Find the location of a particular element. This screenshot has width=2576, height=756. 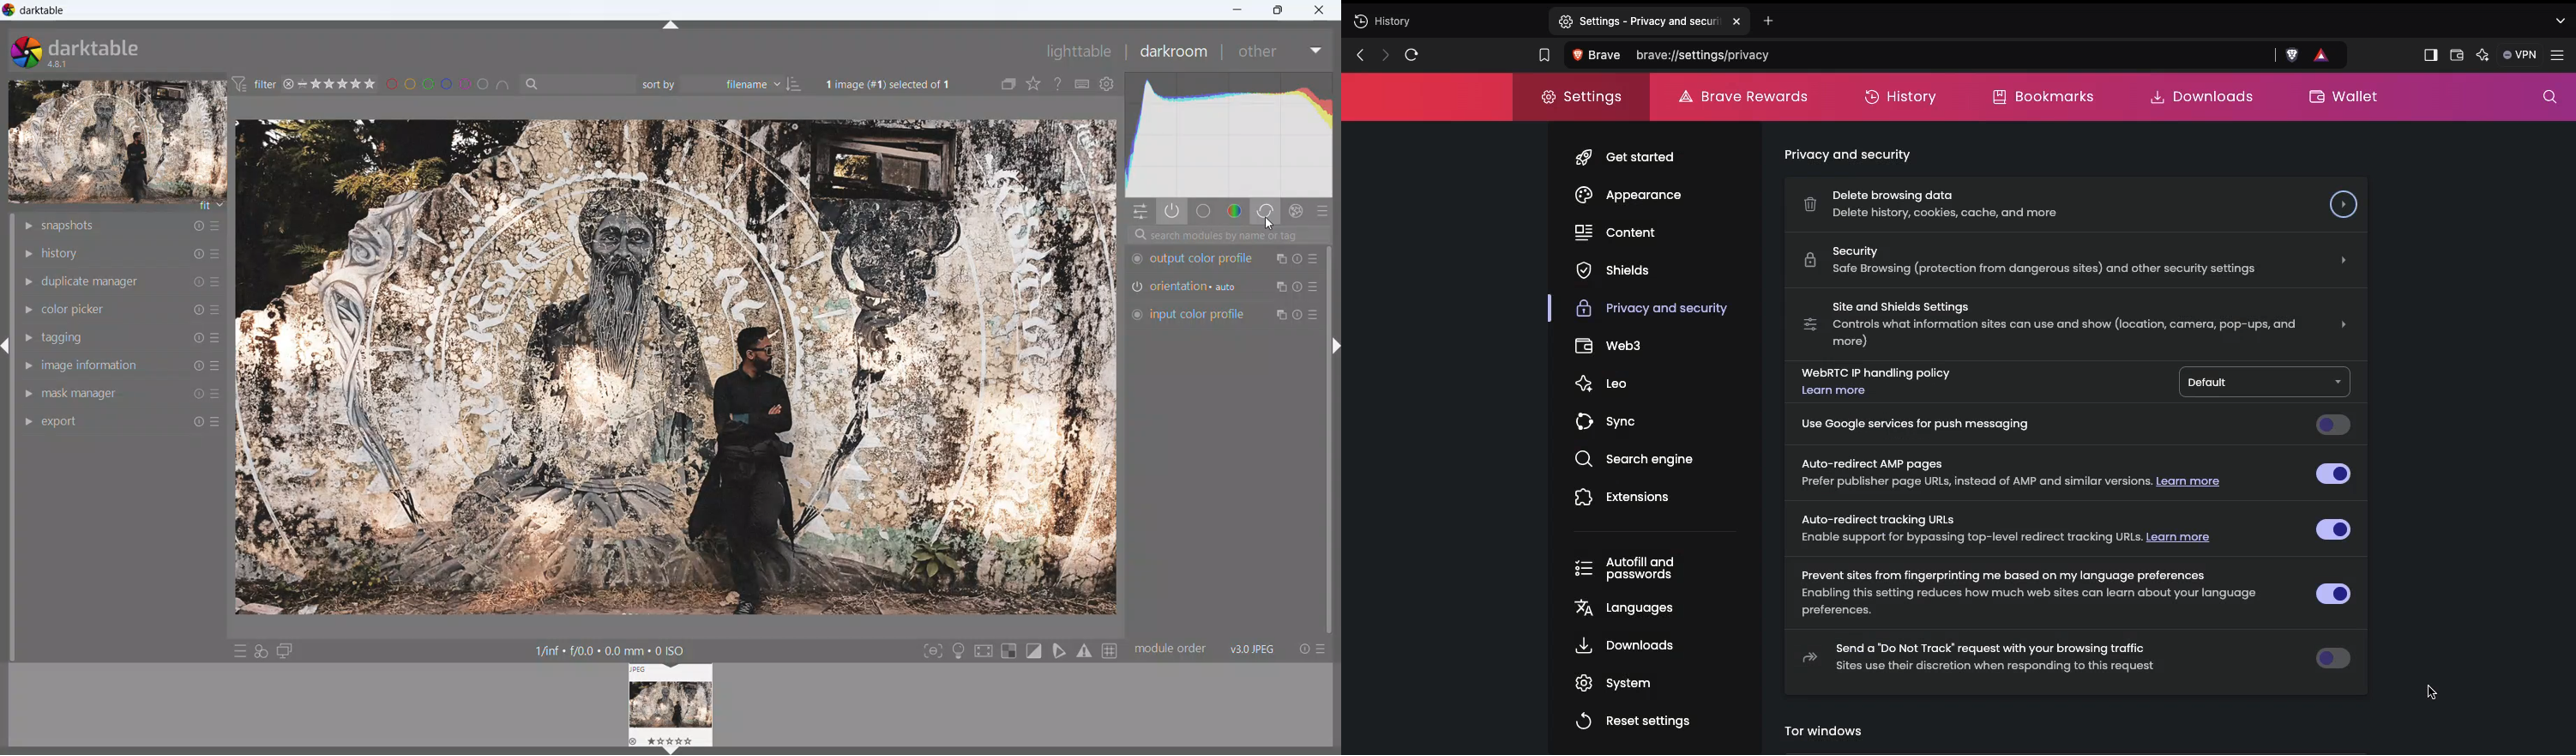

Use google services for push messaging is located at coordinates (2075, 426).